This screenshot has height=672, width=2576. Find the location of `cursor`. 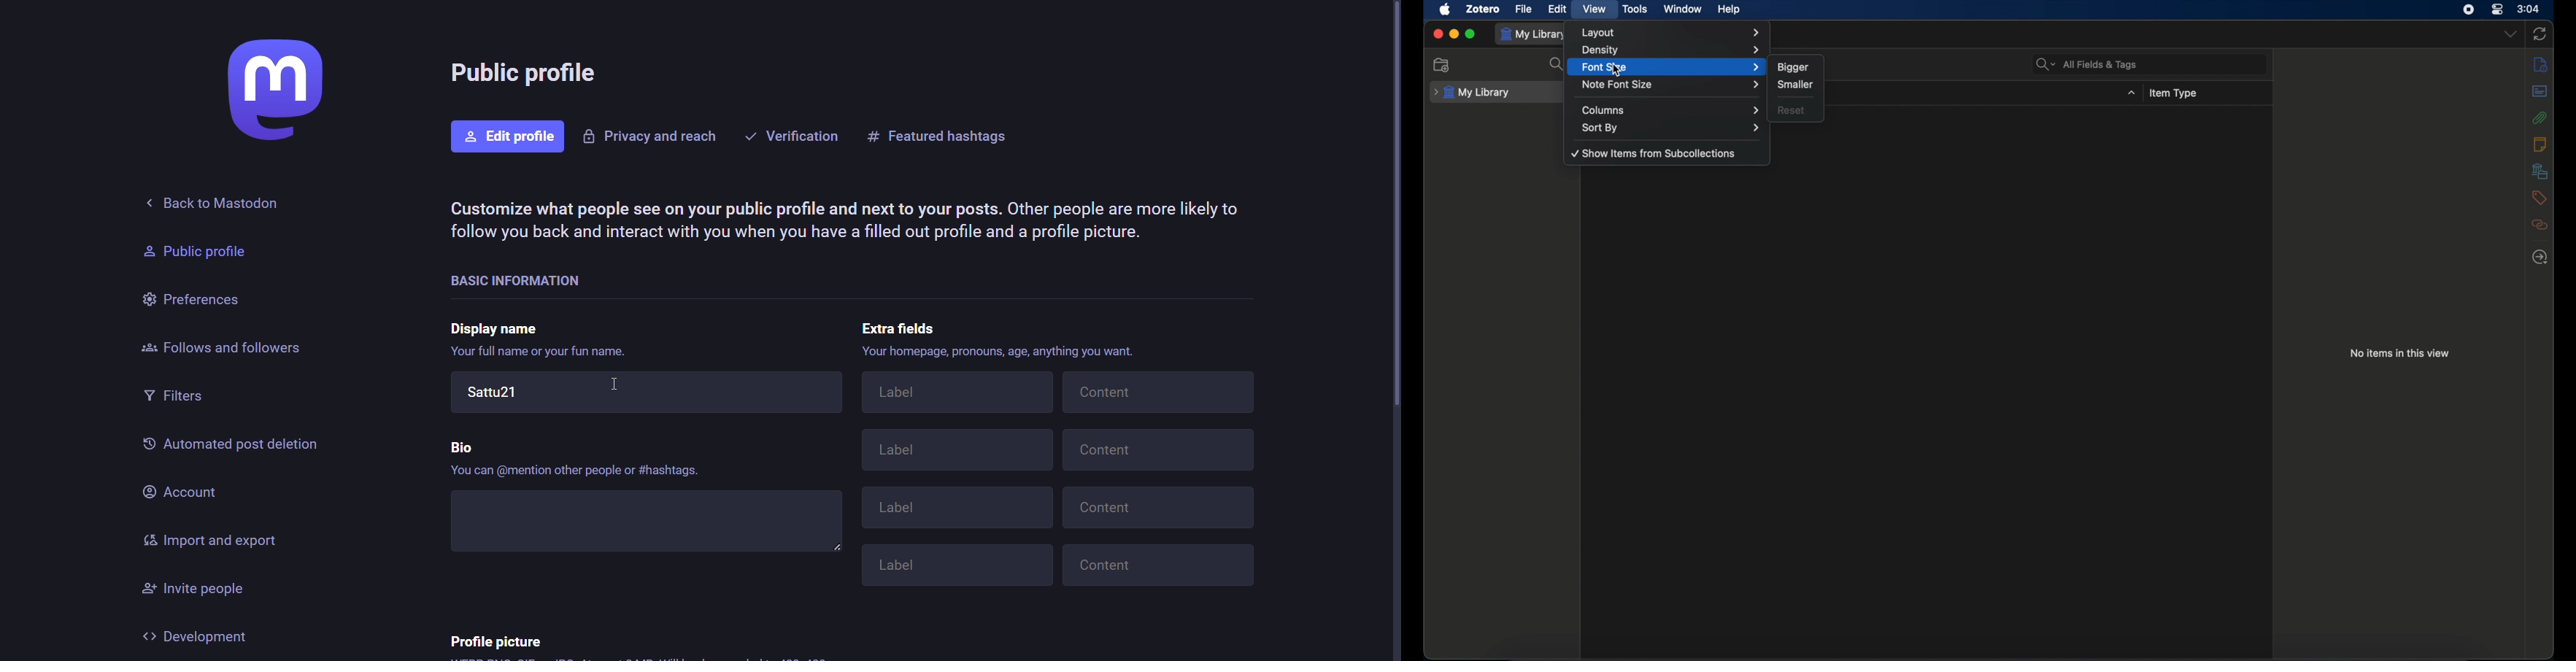

cursor is located at coordinates (614, 386).